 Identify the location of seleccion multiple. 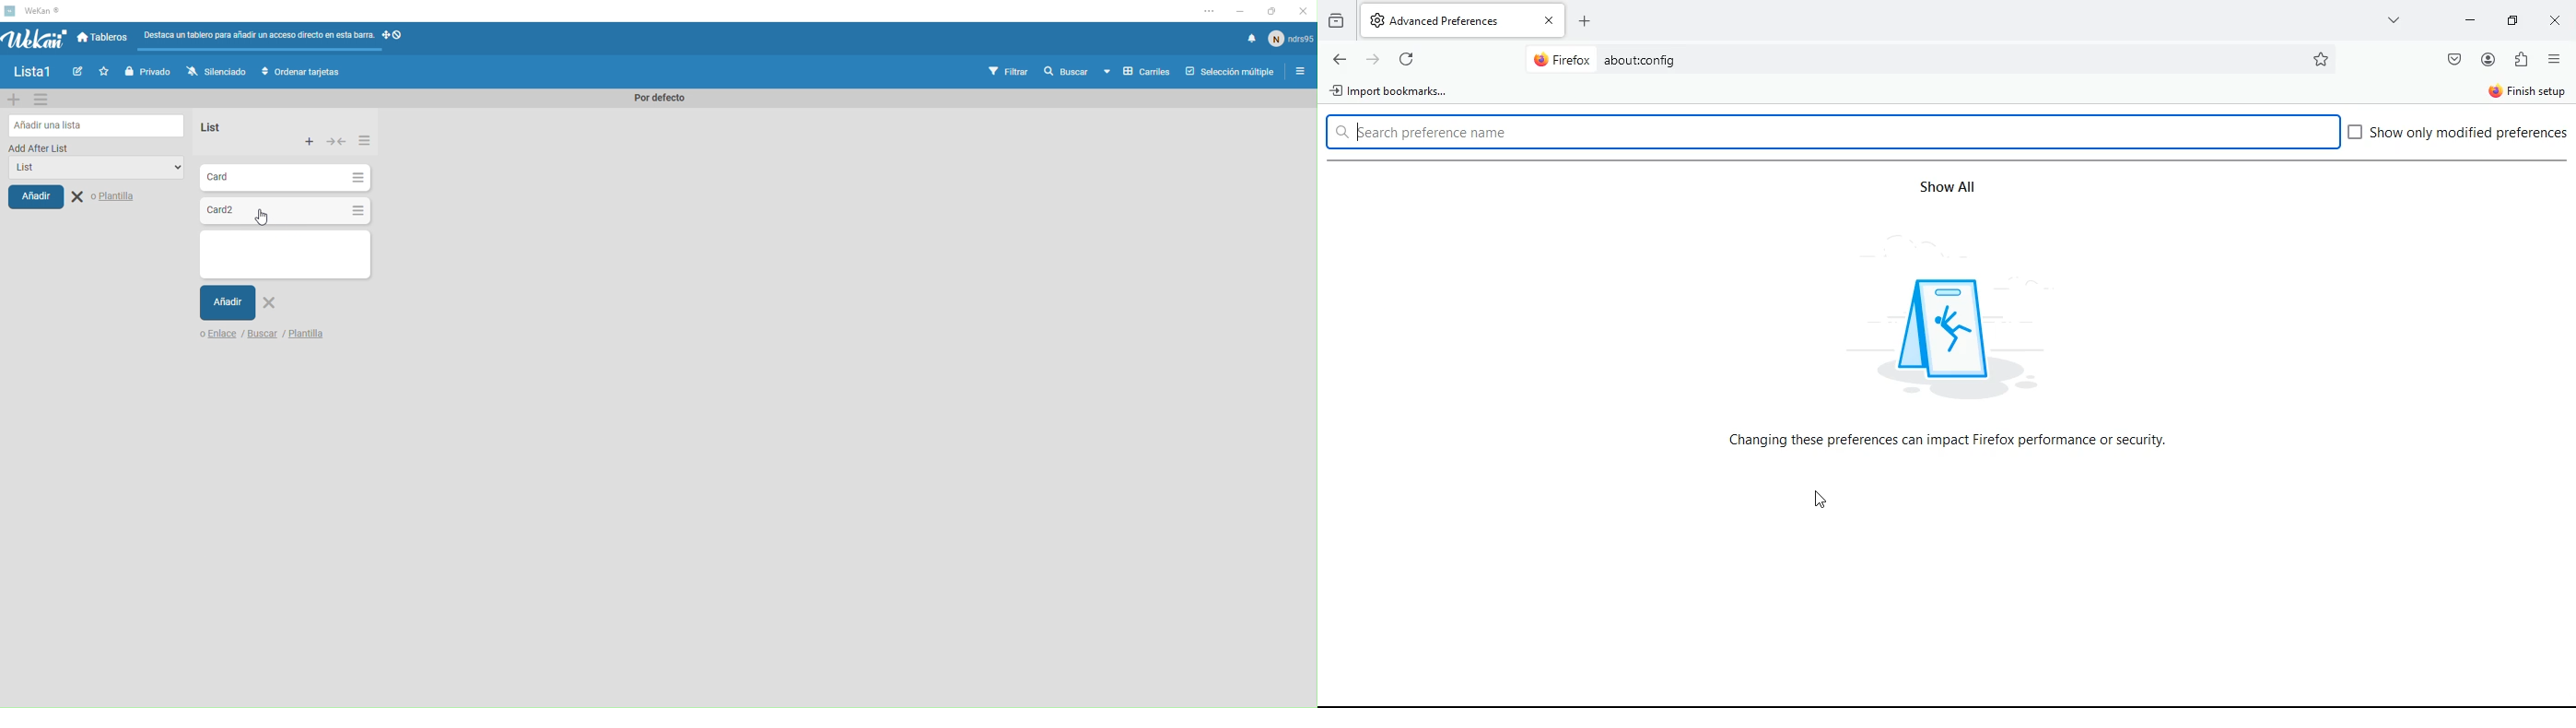
(1226, 71).